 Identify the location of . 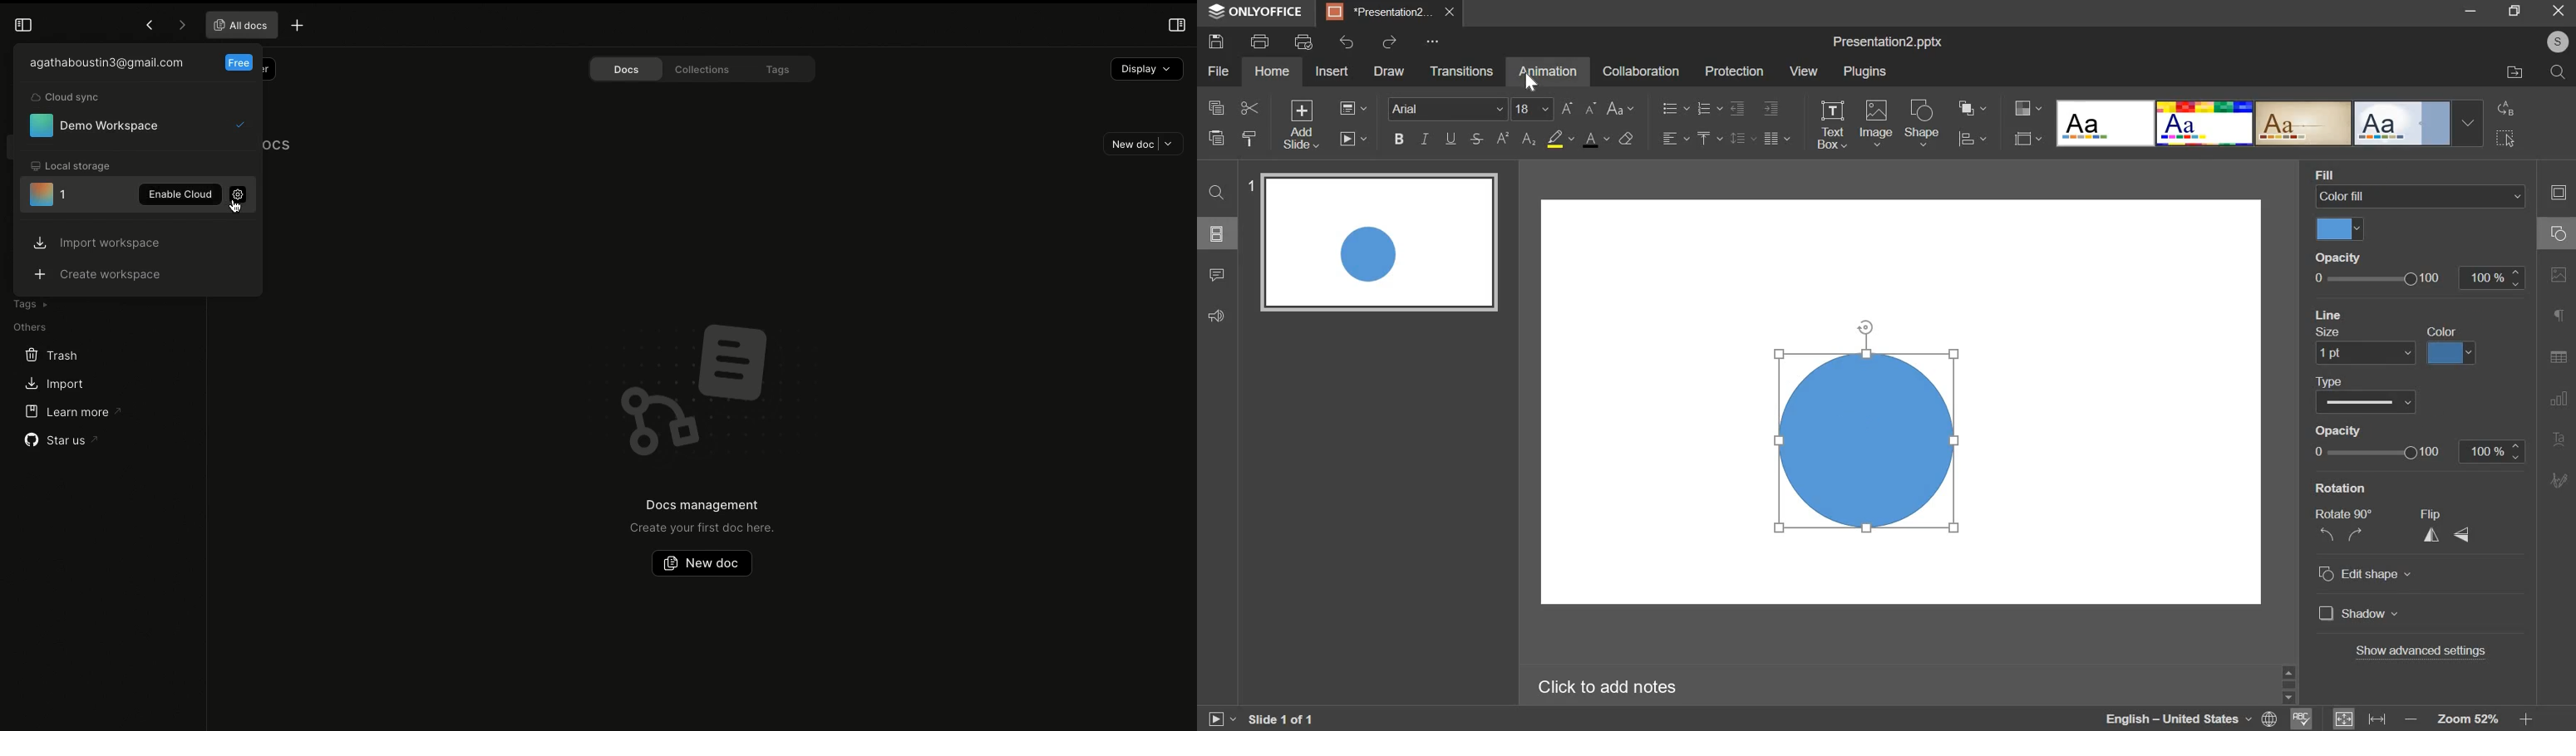
(1434, 40).